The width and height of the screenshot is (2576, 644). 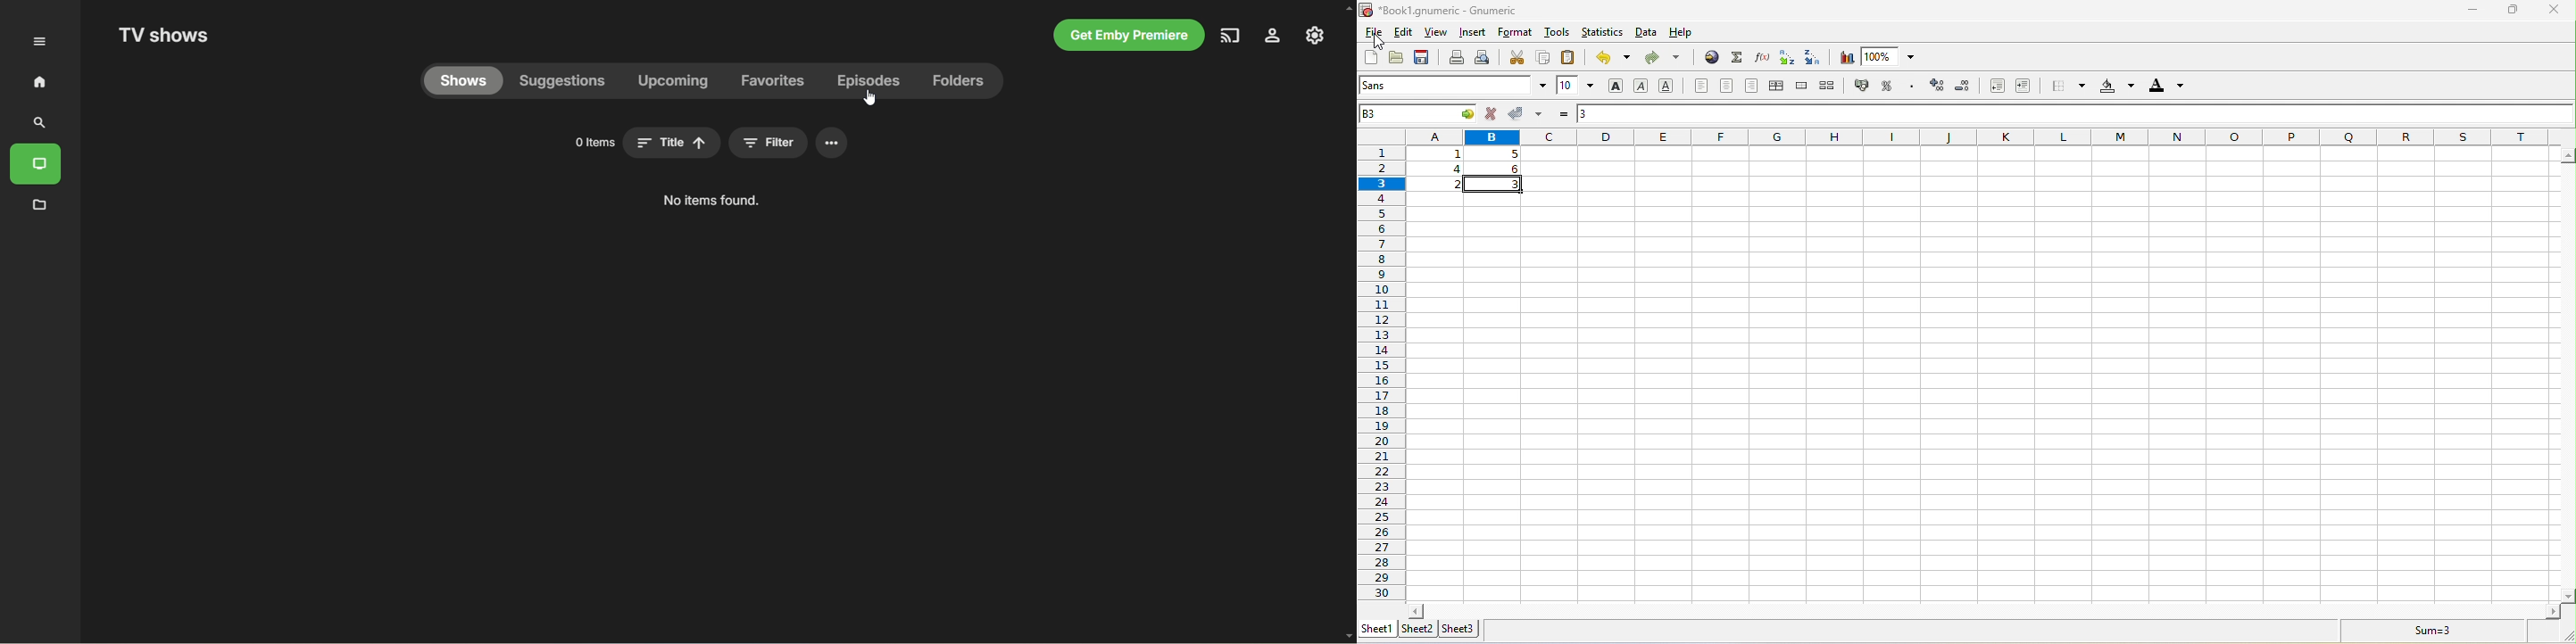 I want to click on sort the selected ascending order based, so click(x=1788, y=59).